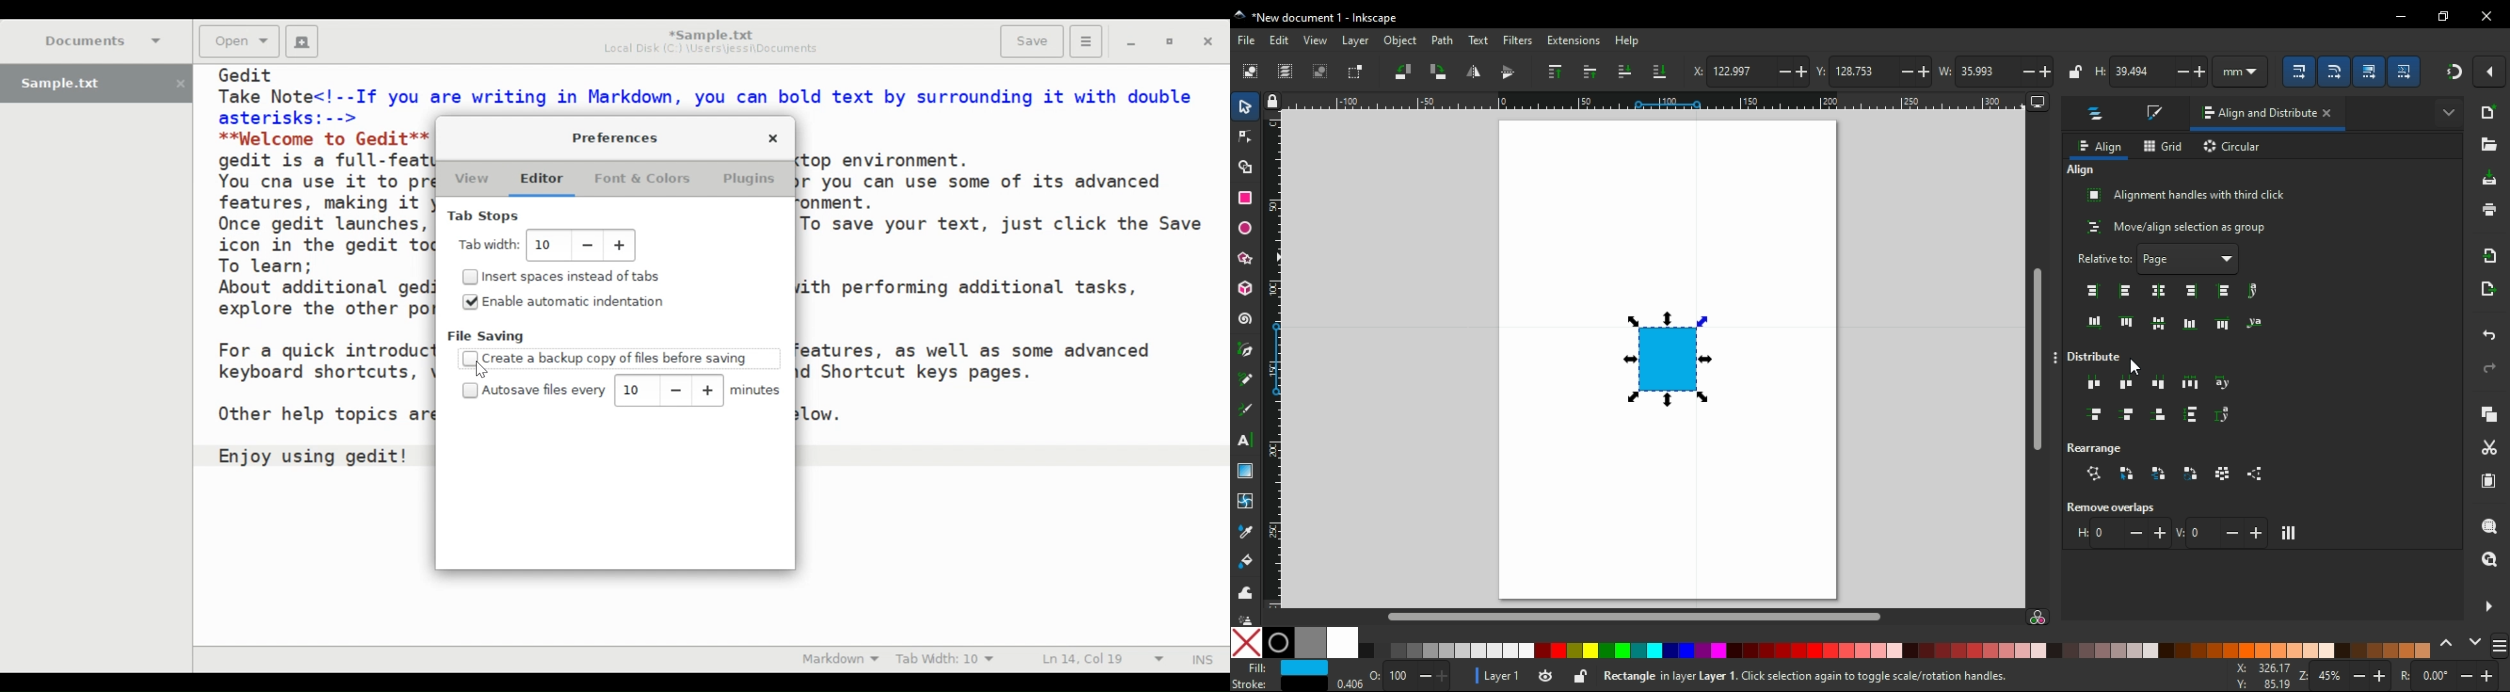  Describe the element at coordinates (1440, 71) in the screenshot. I see `rotate object 90` at that location.